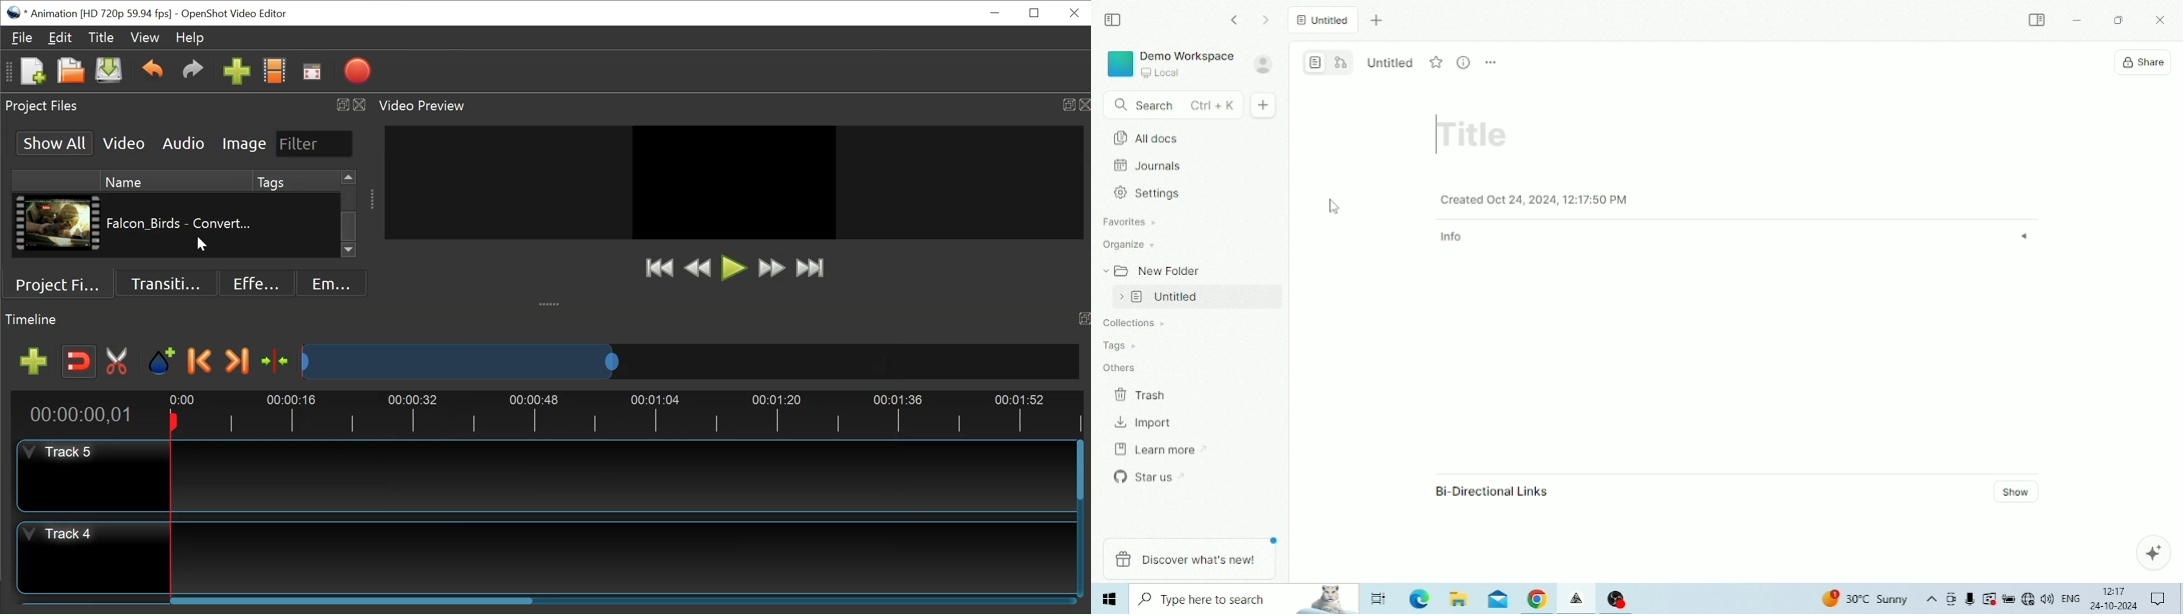 The height and width of the screenshot is (616, 2184). Describe the element at coordinates (1491, 63) in the screenshot. I see `More` at that location.